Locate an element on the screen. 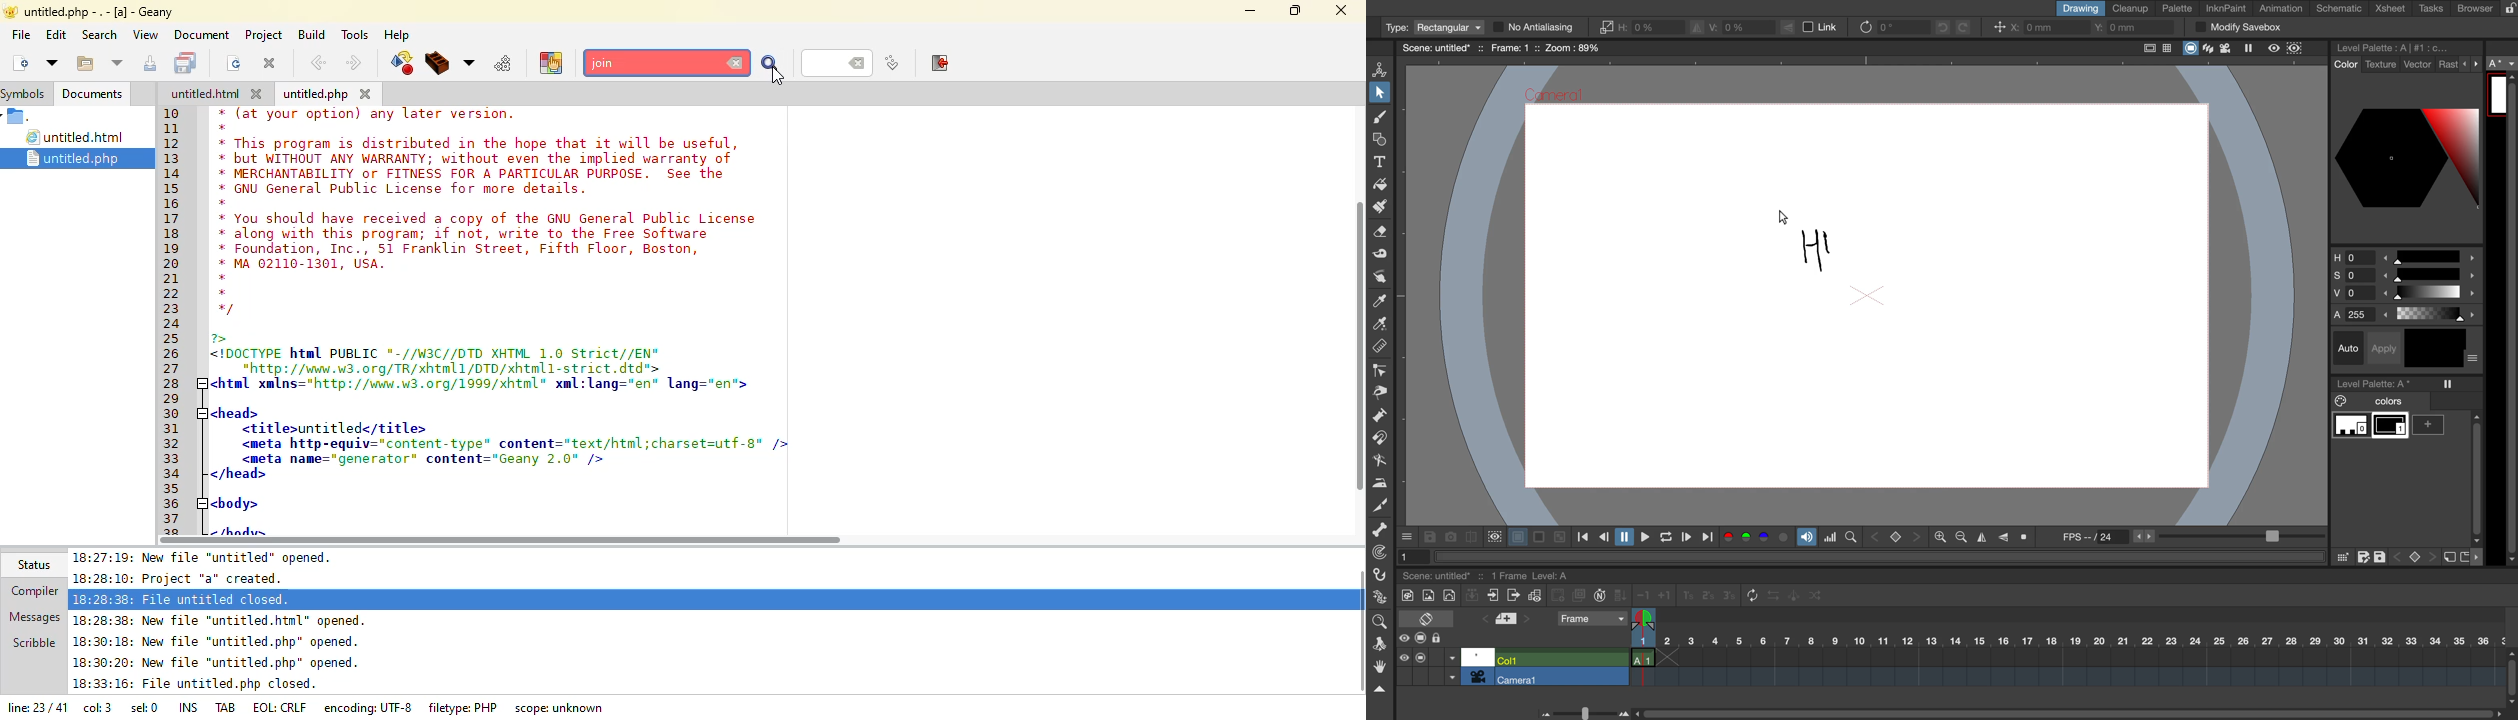 This screenshot has height=728, width=2520. more options is located at coordinates (2472, 63).